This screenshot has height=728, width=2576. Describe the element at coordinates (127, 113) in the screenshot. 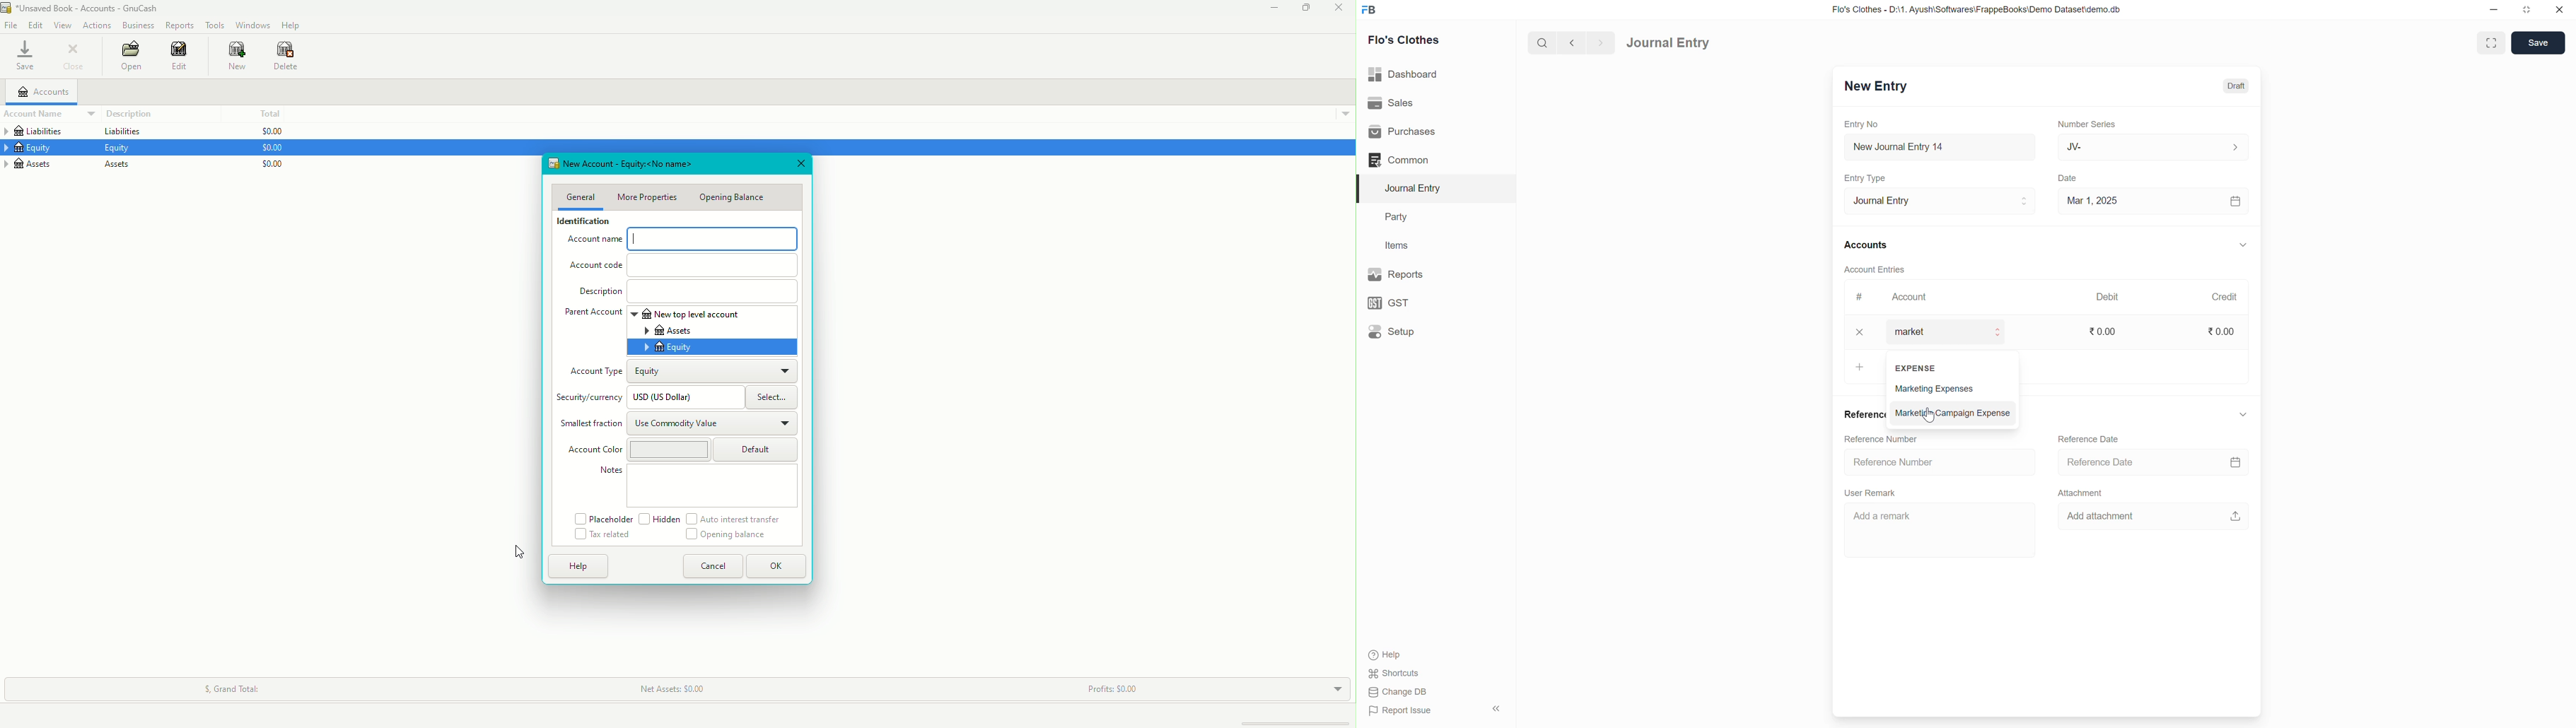

I see `Description` at that location.